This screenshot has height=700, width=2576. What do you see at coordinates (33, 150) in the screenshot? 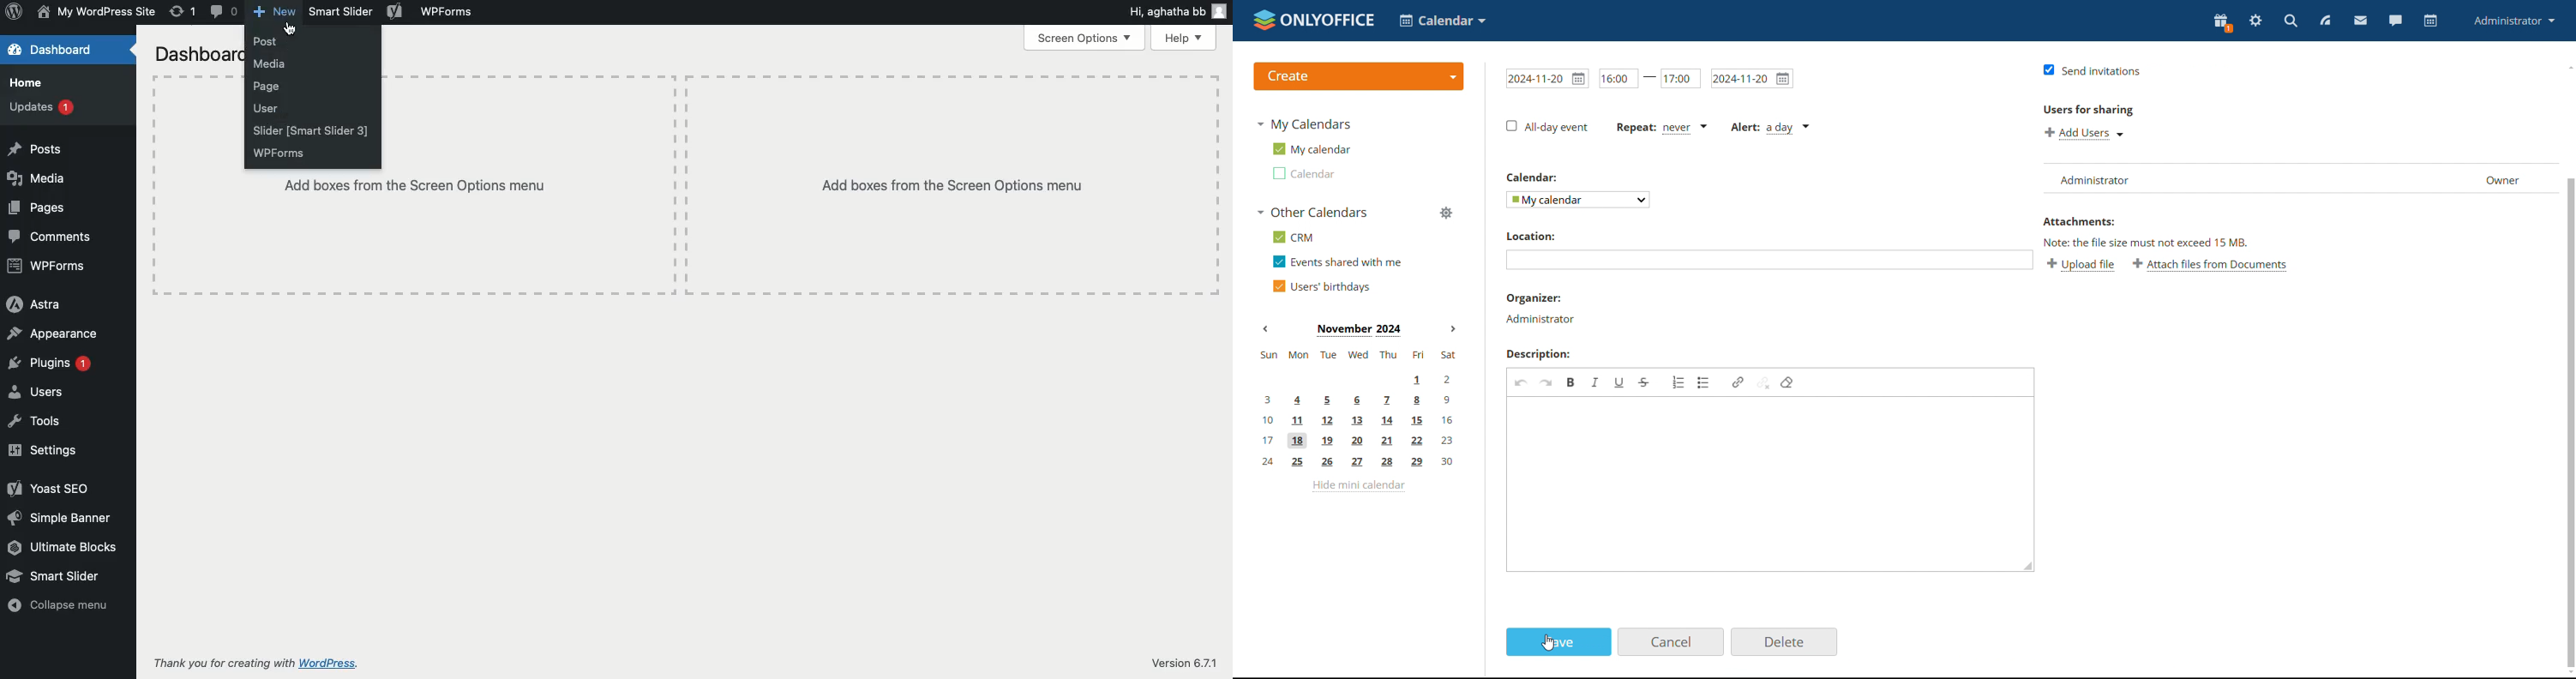
I see `Posts` at bounding box center [33, 150].